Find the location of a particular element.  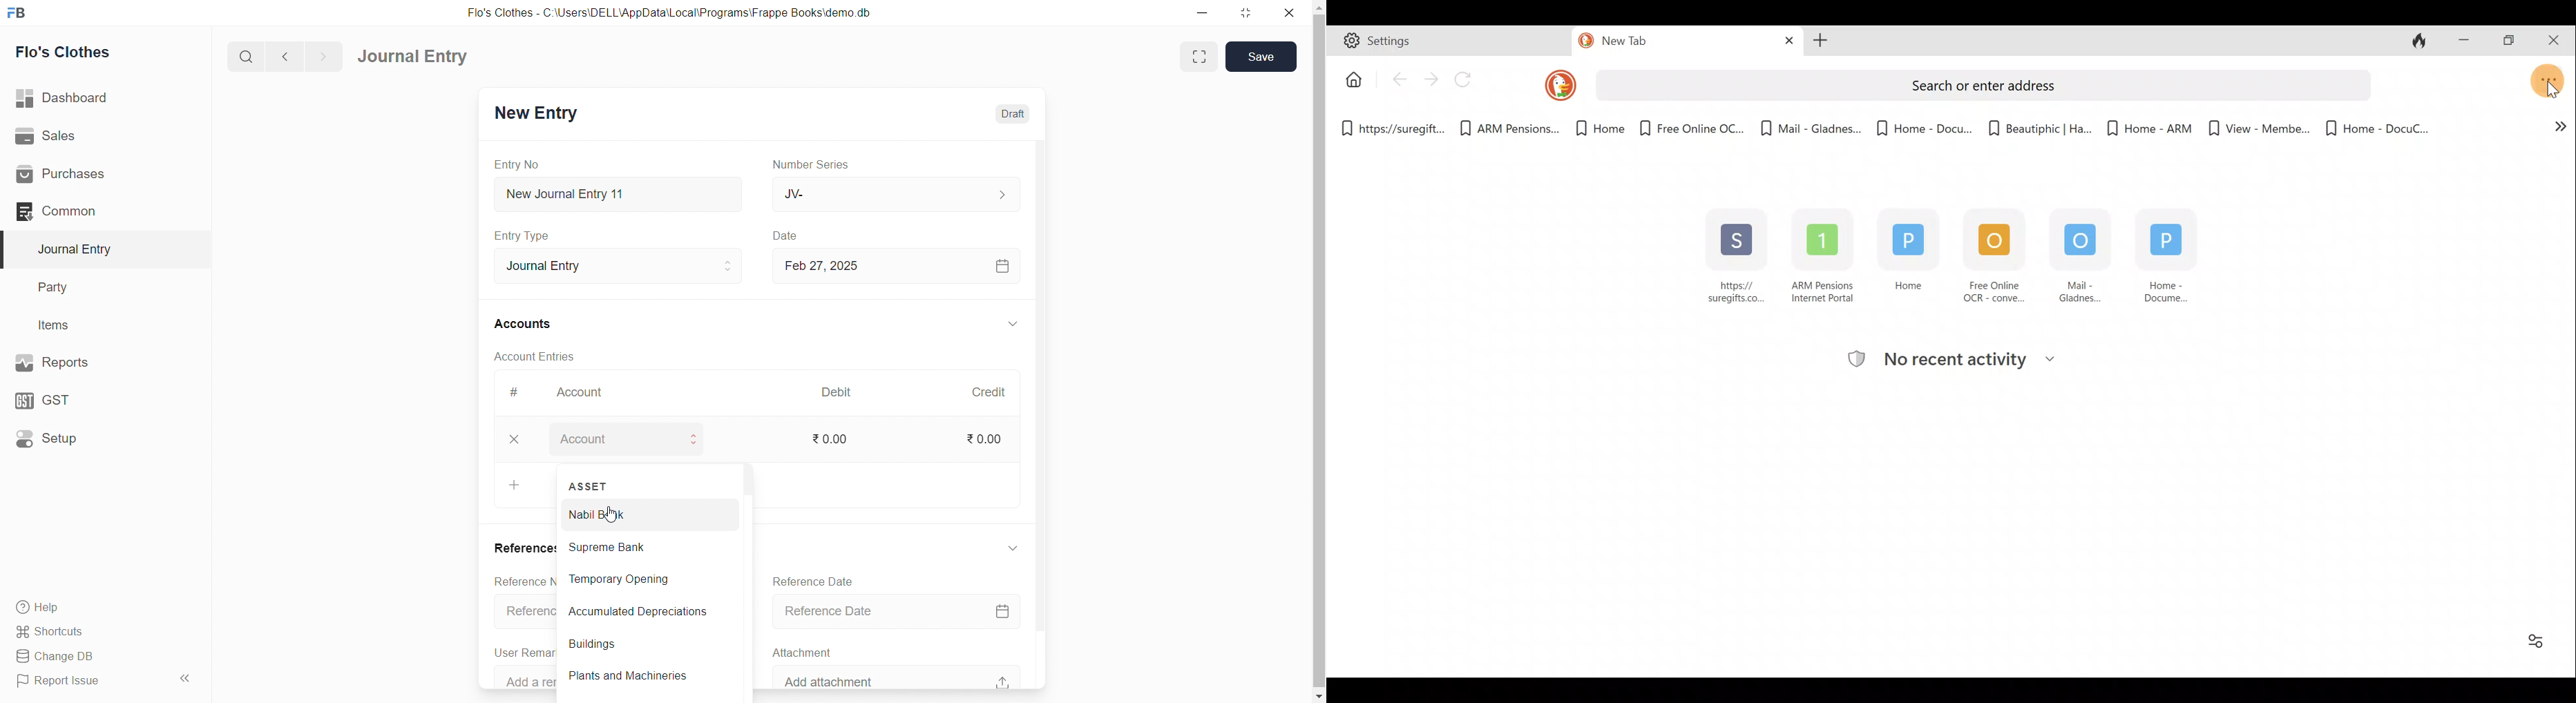

Save is located at coordinates (1263, 57).